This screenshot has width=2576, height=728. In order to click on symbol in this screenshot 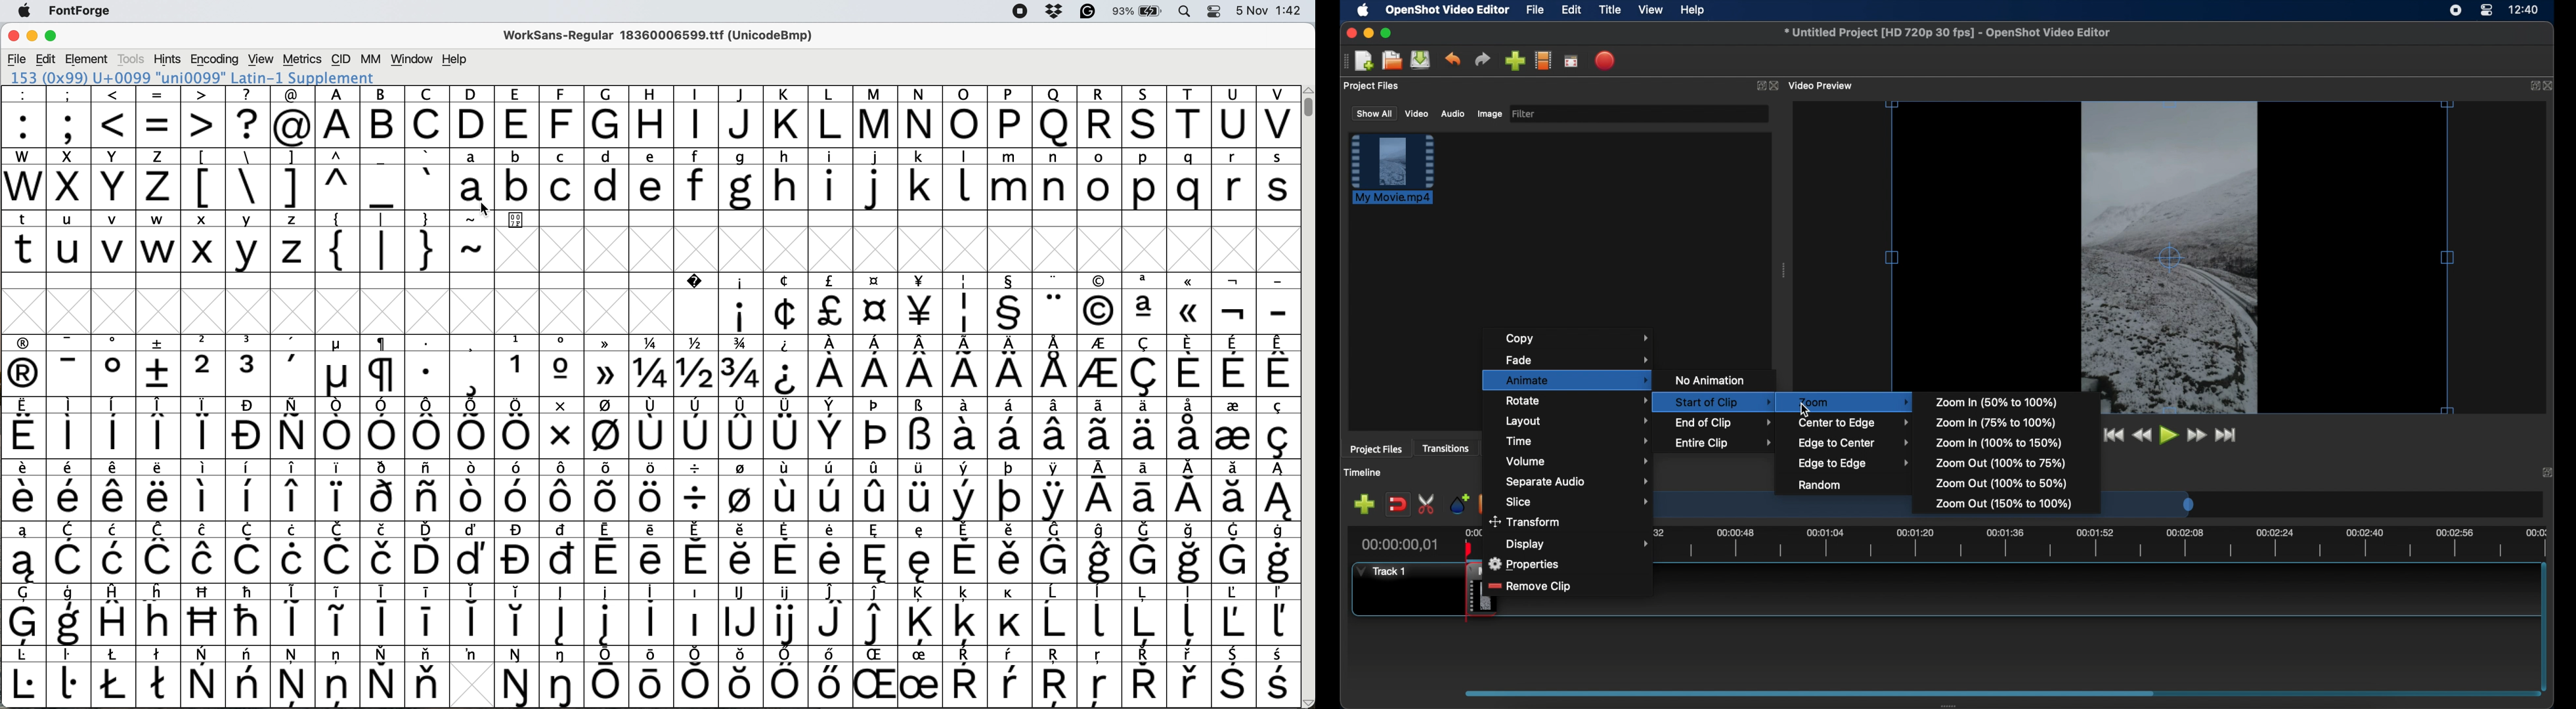, I will do `click(1233, 614)`.